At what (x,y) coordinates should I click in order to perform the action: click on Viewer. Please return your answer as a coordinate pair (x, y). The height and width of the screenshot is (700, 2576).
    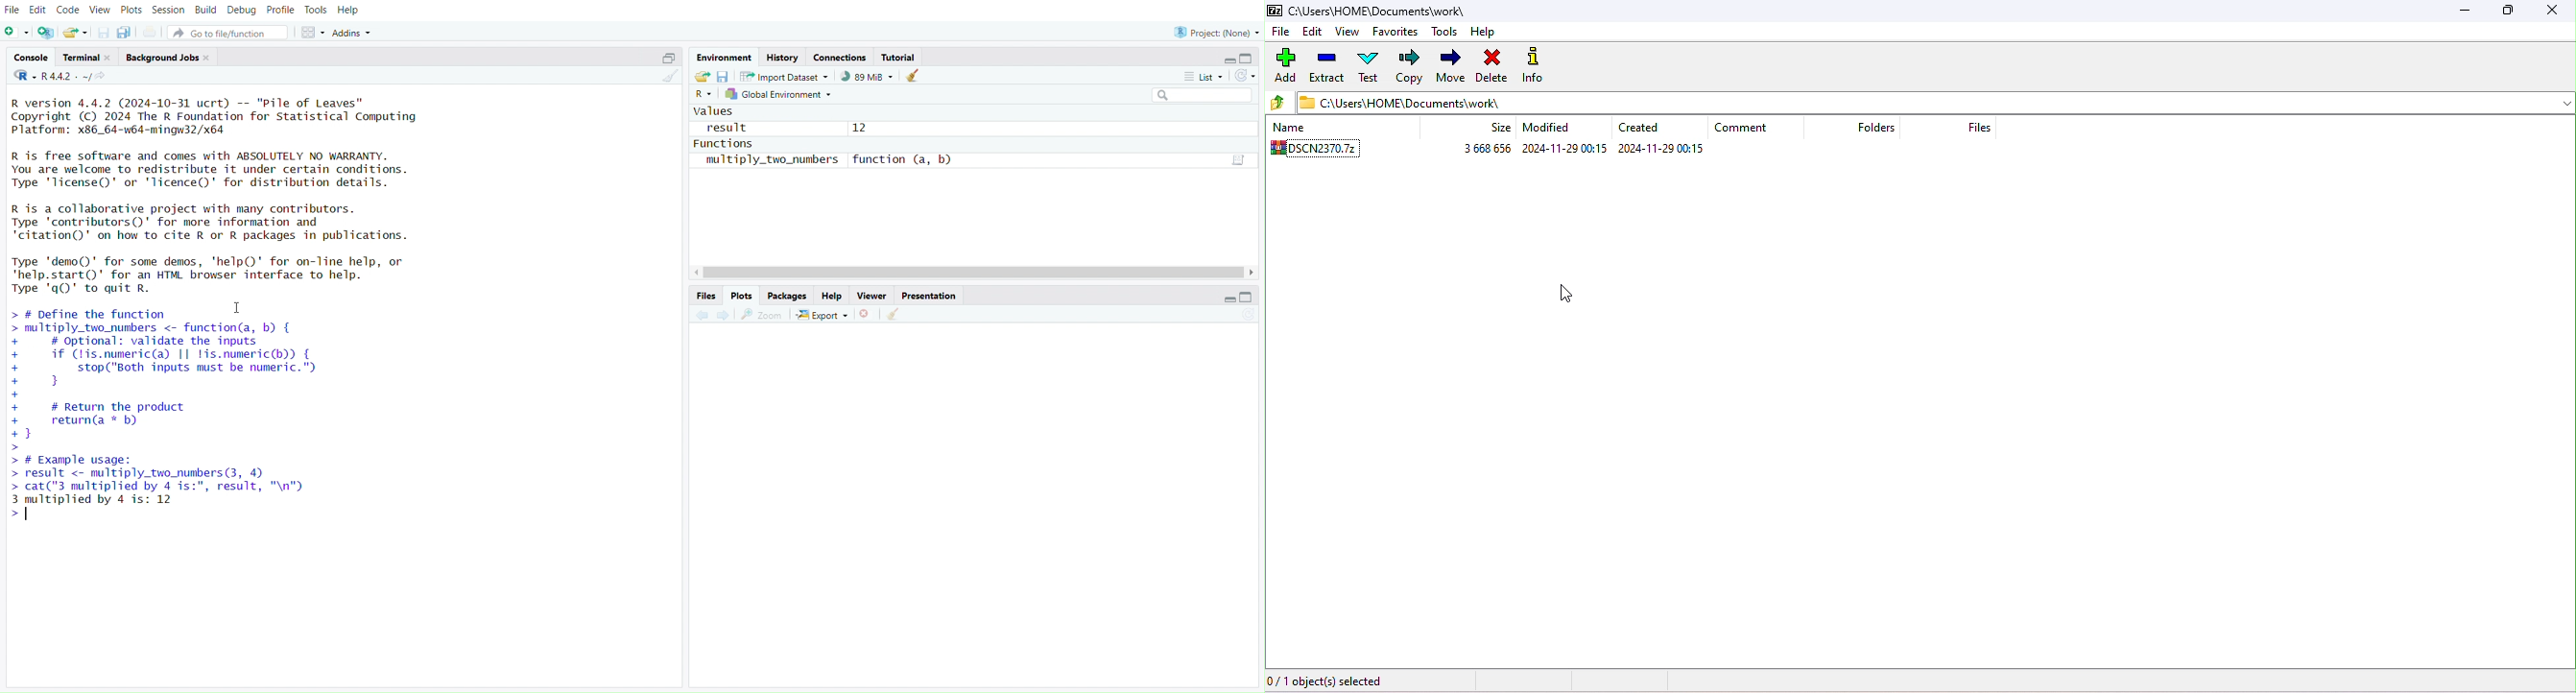
    Looking at the image, I should click on (872, 296).